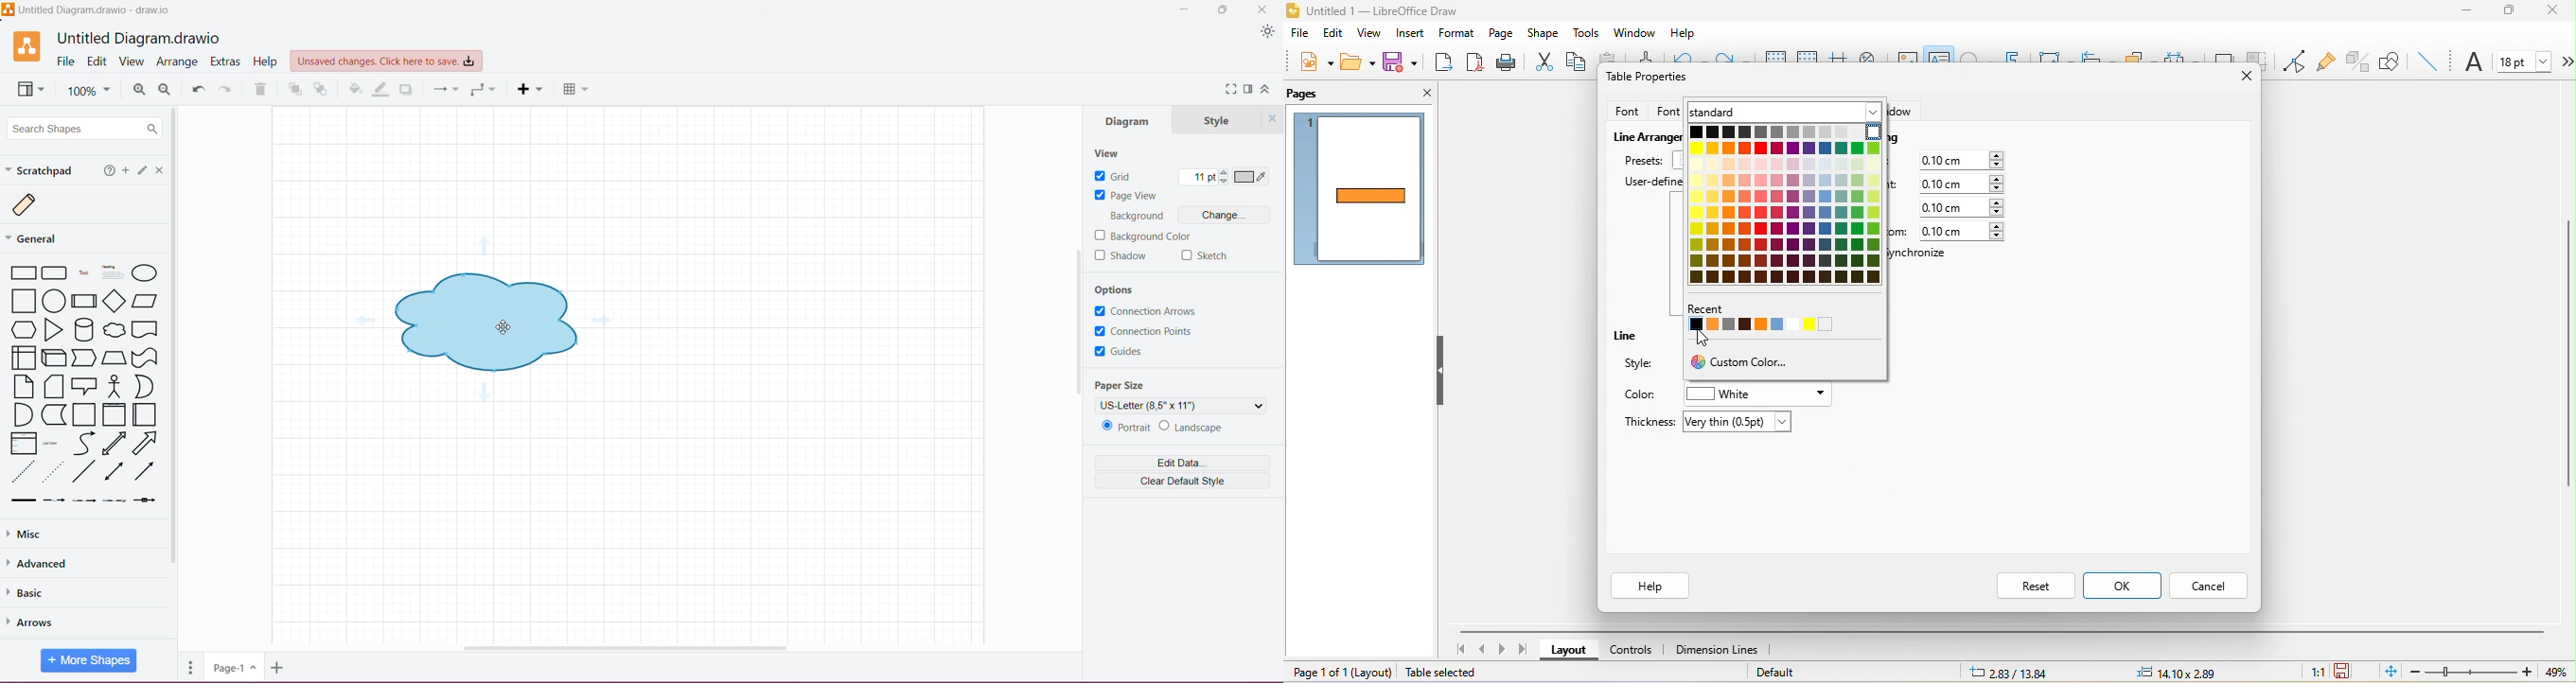  Describe the element at coordinates (406, 90) in the screenshot. I see `Shadow` at that location.